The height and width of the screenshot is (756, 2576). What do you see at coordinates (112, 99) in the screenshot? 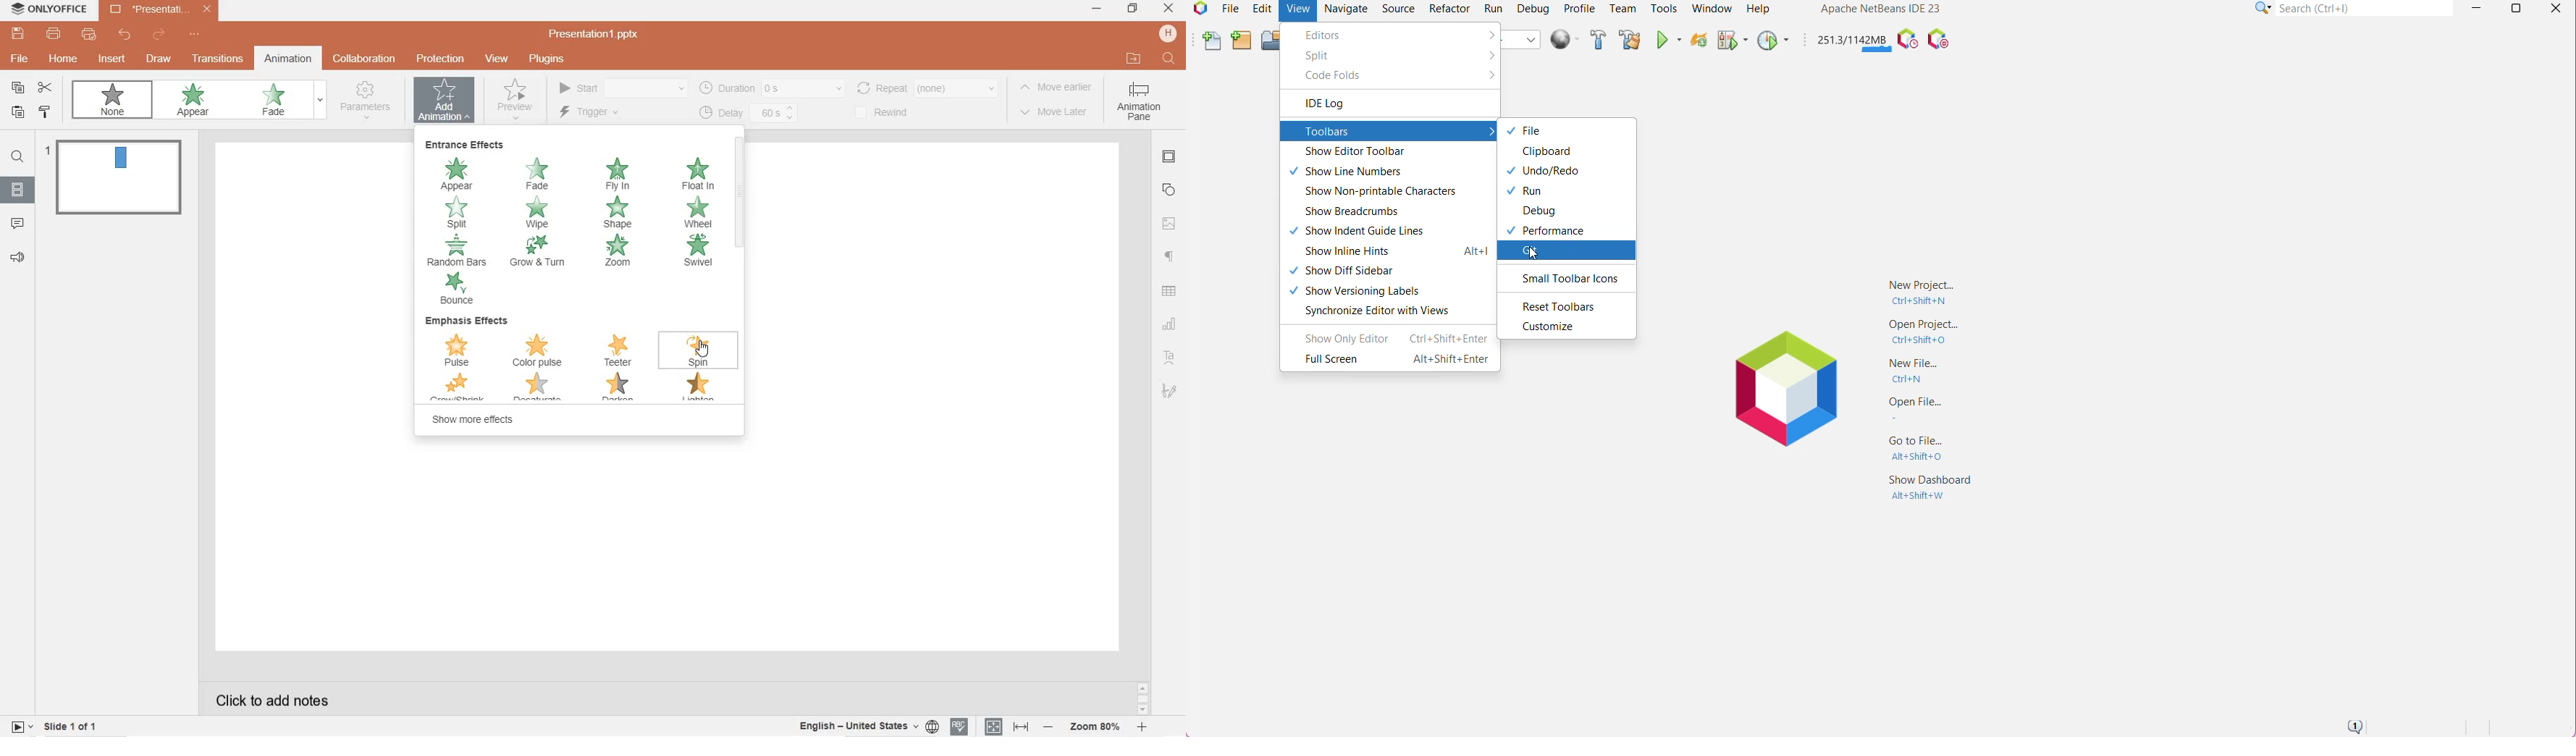
I see `none` at bounding box center [112, 99].